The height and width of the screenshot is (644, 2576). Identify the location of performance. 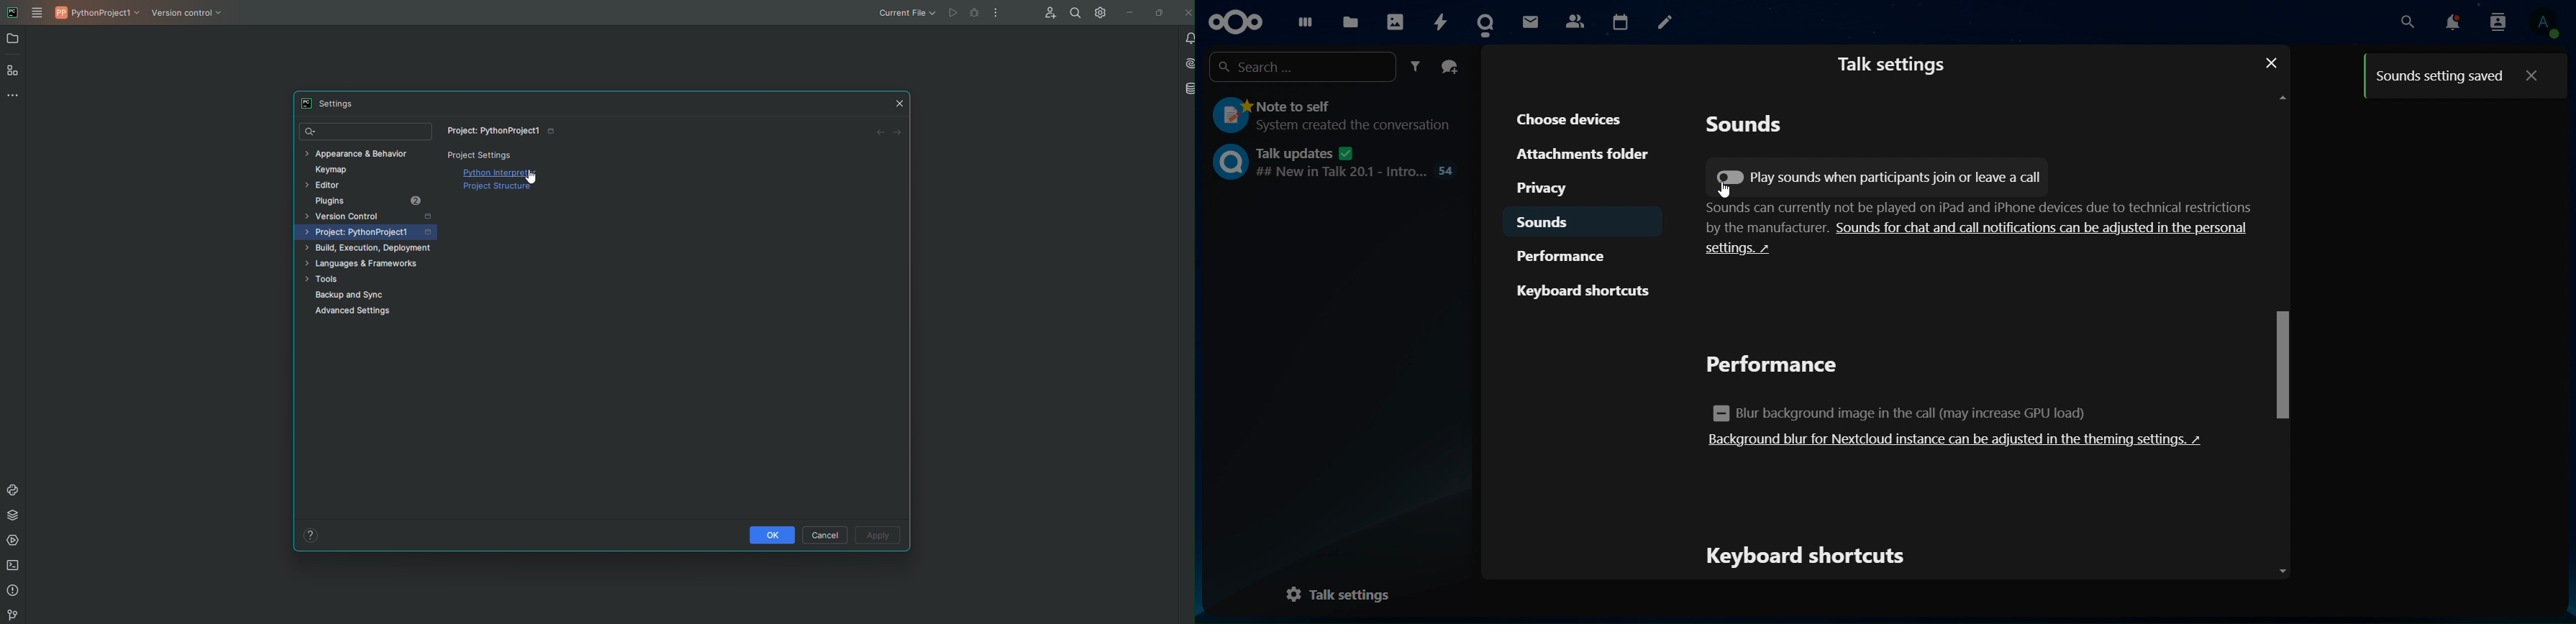
(1778, 366).